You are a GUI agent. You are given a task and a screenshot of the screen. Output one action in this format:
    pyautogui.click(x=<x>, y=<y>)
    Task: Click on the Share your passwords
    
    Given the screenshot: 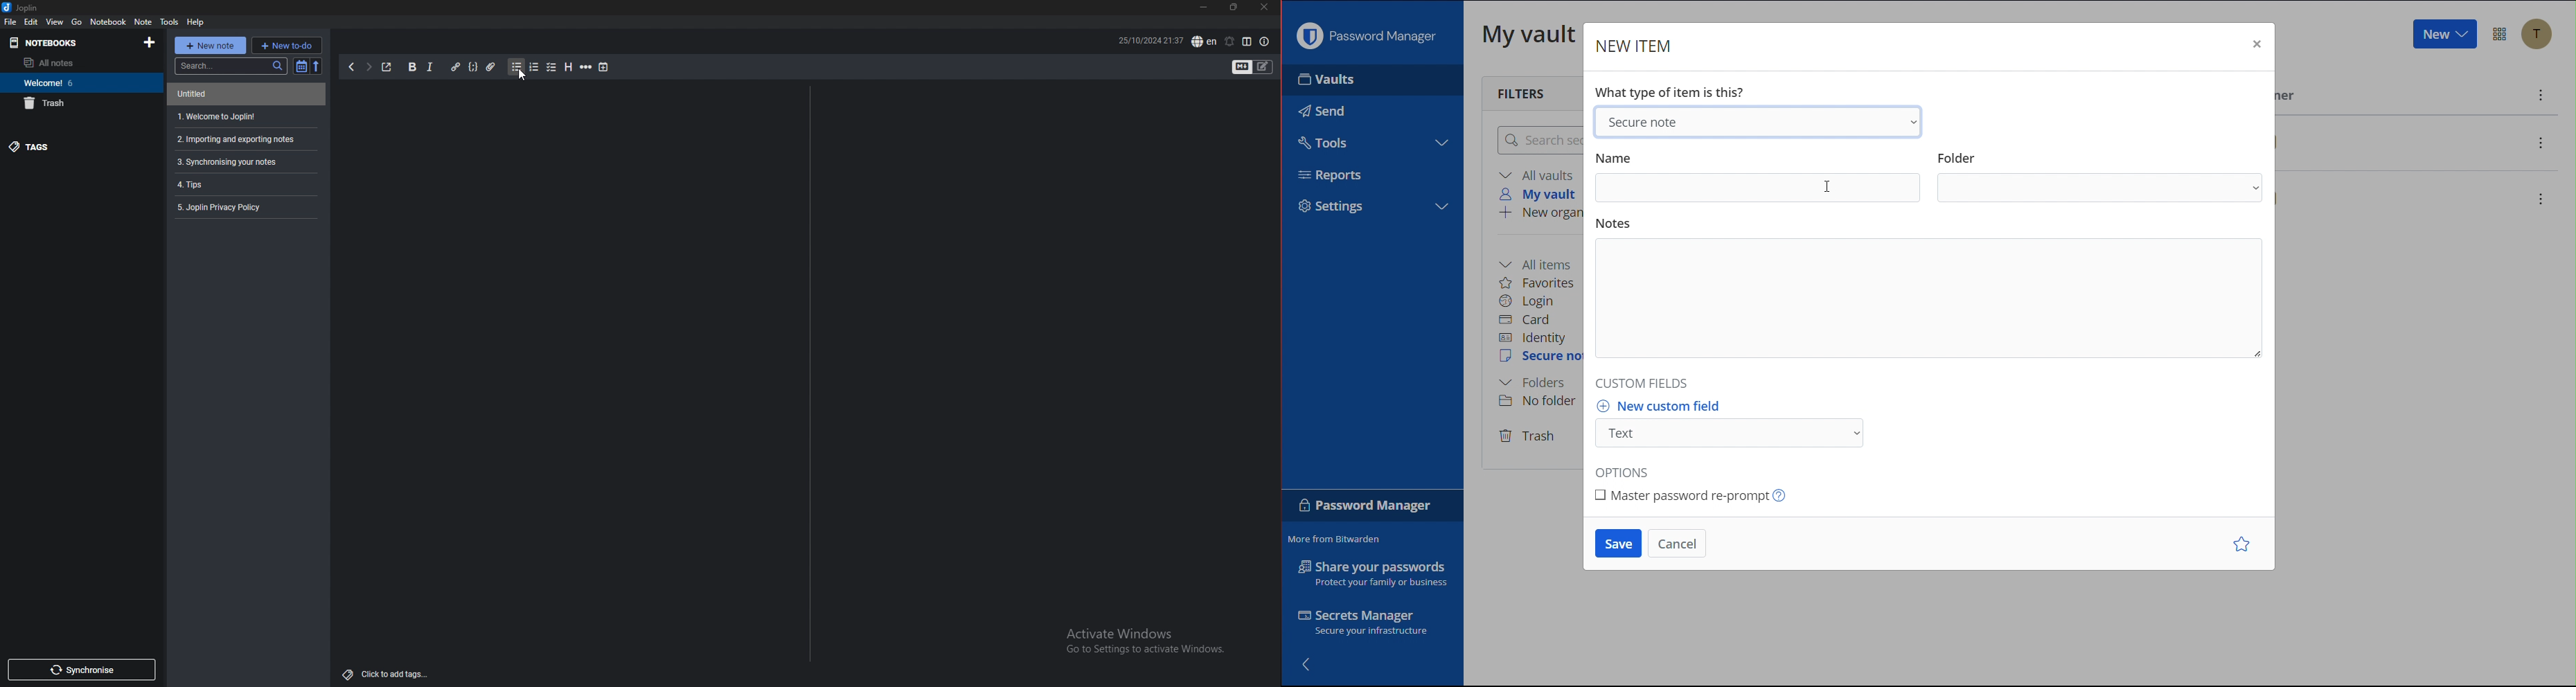 What is the action you would take?
    pyautogui.click(x=1369, y=574)
    